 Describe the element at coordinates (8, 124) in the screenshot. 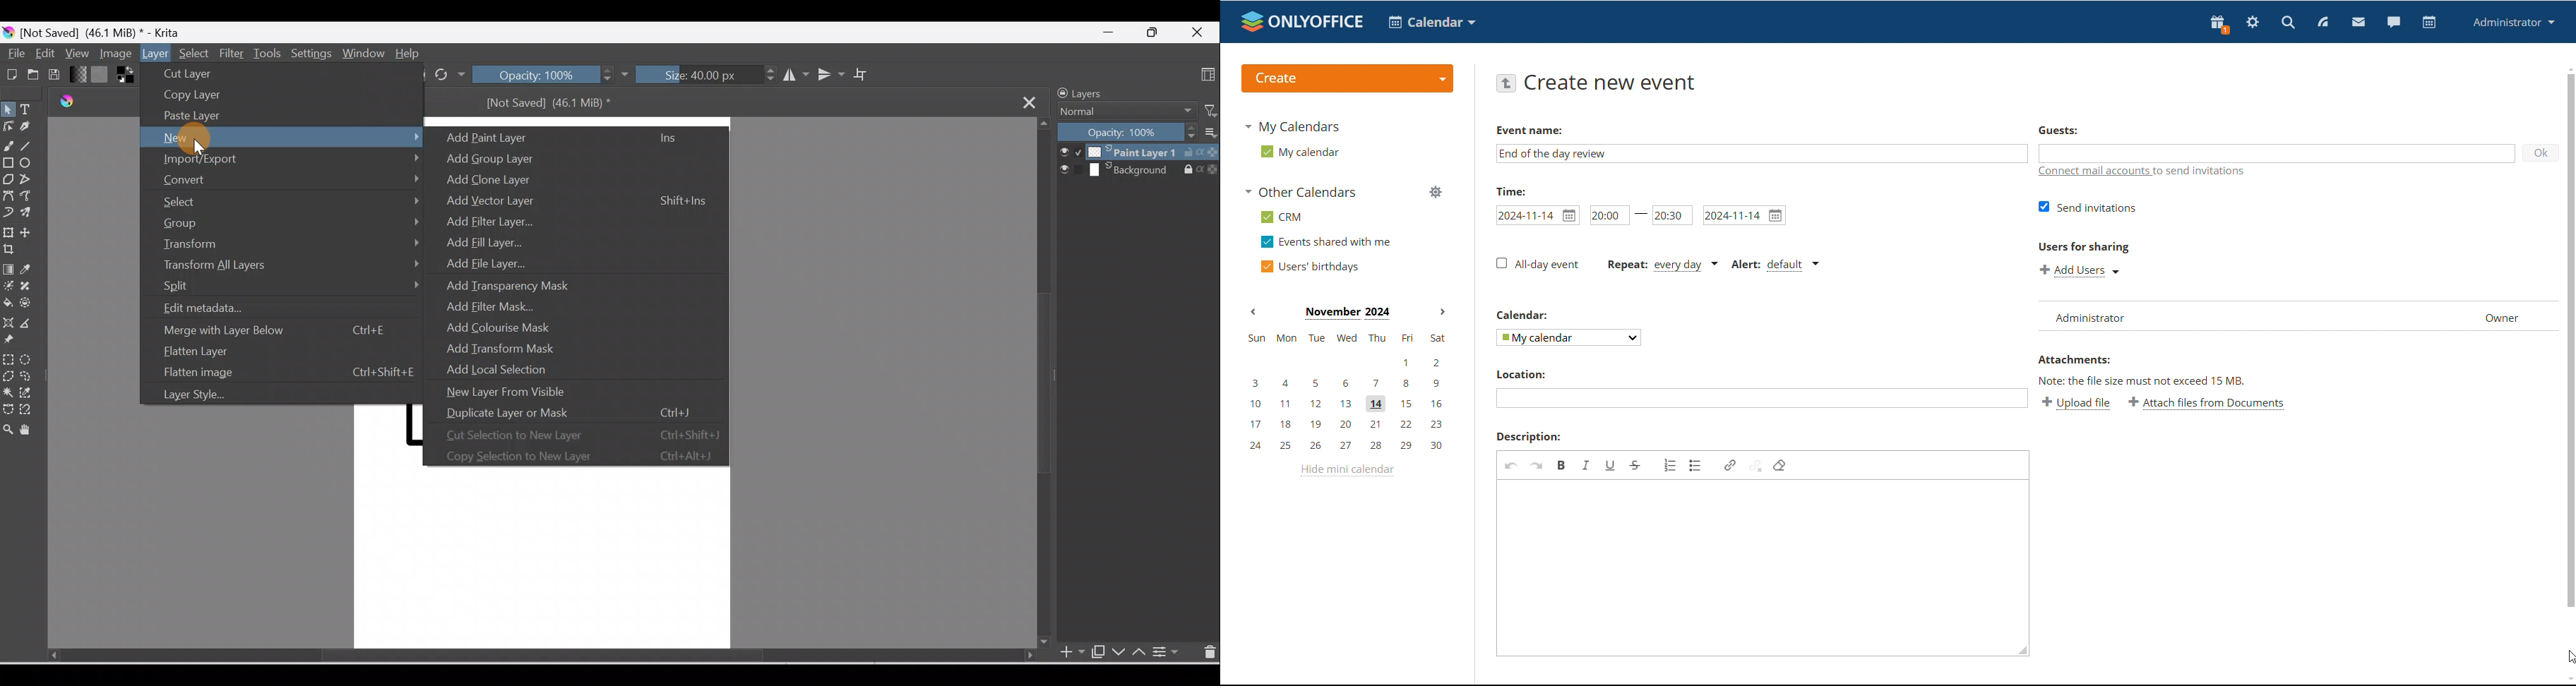

I see `Edit shapes tool` at that location.